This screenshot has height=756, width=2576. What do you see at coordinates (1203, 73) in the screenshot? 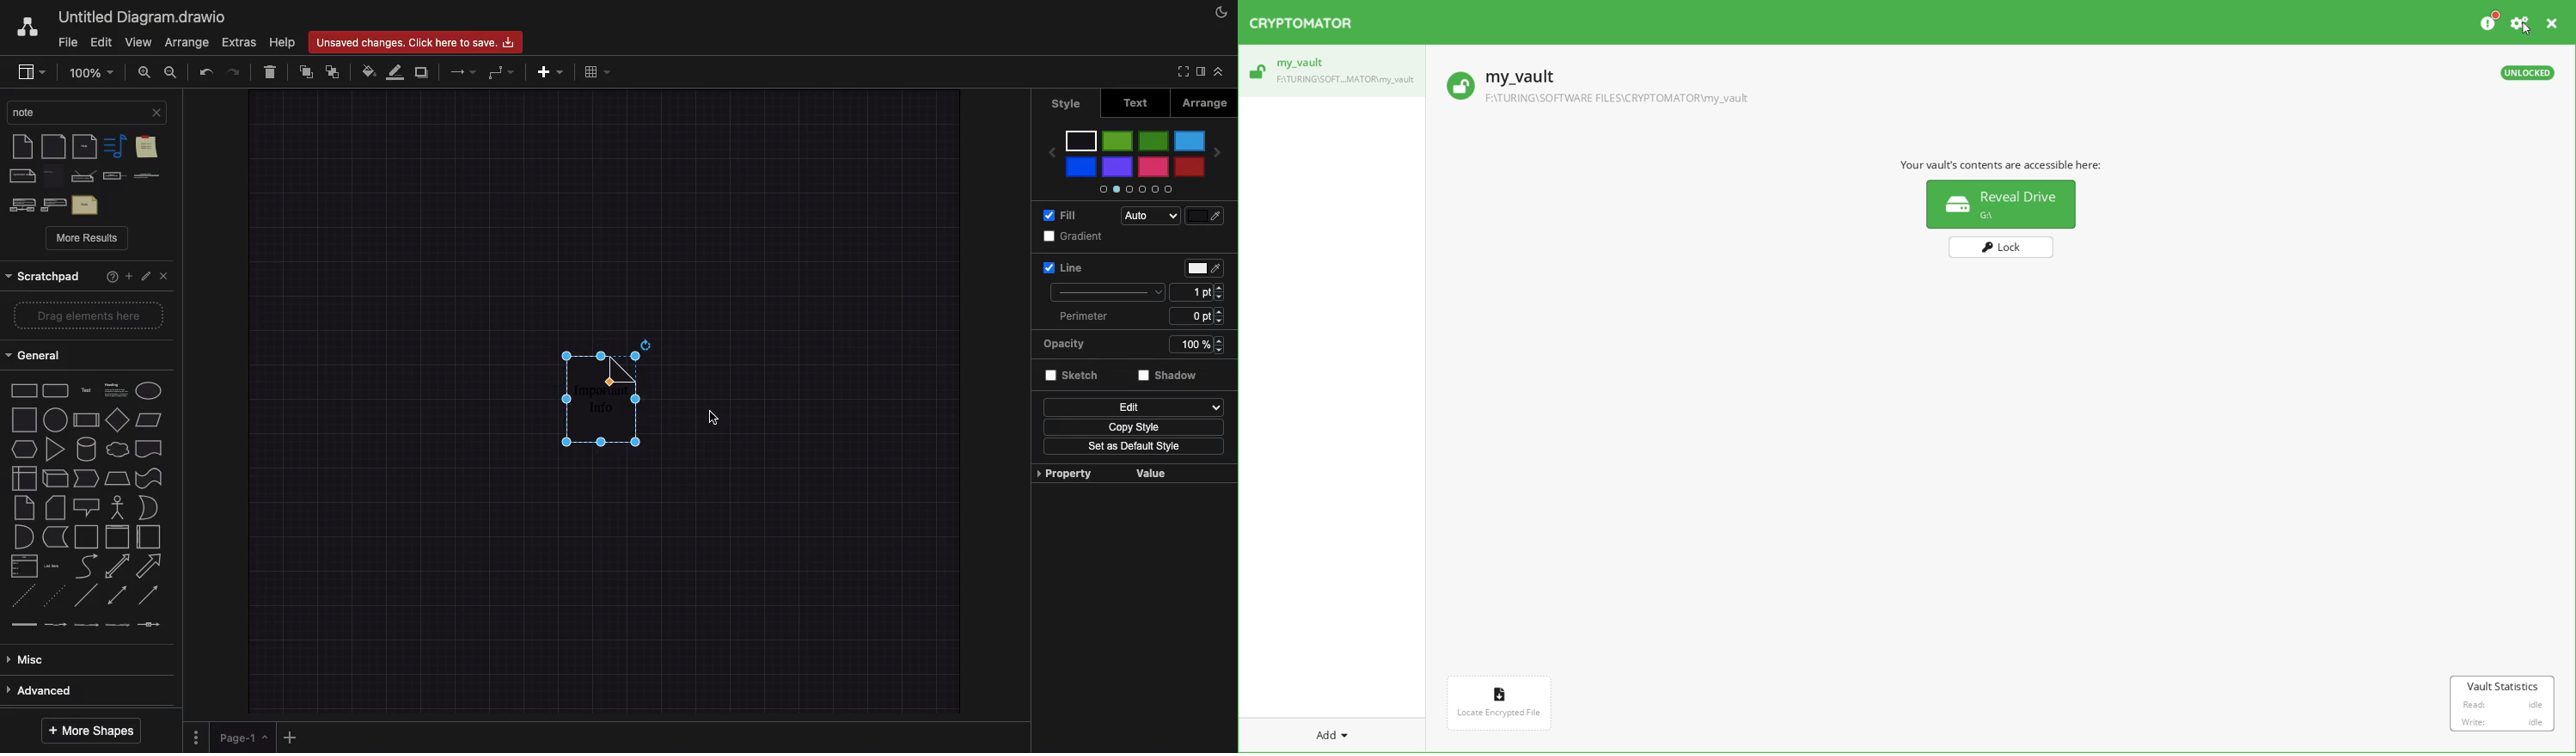
I see `Sidebar` at bounding box center [1203, 73].